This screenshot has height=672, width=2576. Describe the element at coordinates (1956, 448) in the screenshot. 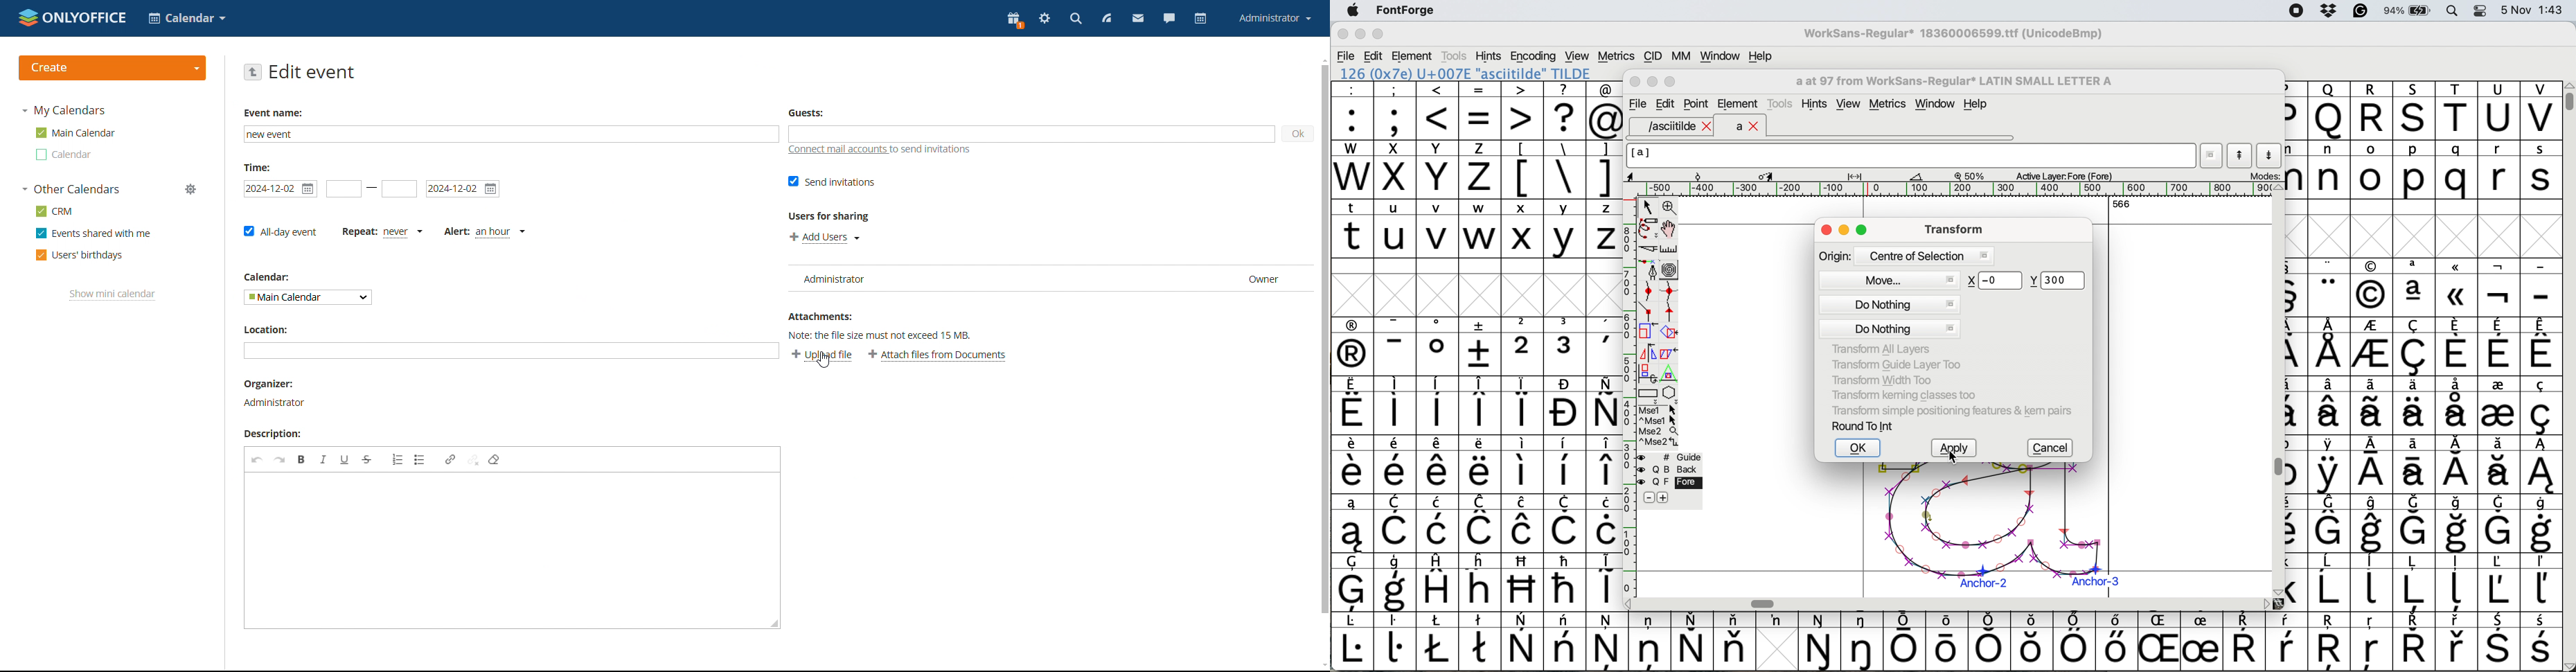

I see `apply` at that location.